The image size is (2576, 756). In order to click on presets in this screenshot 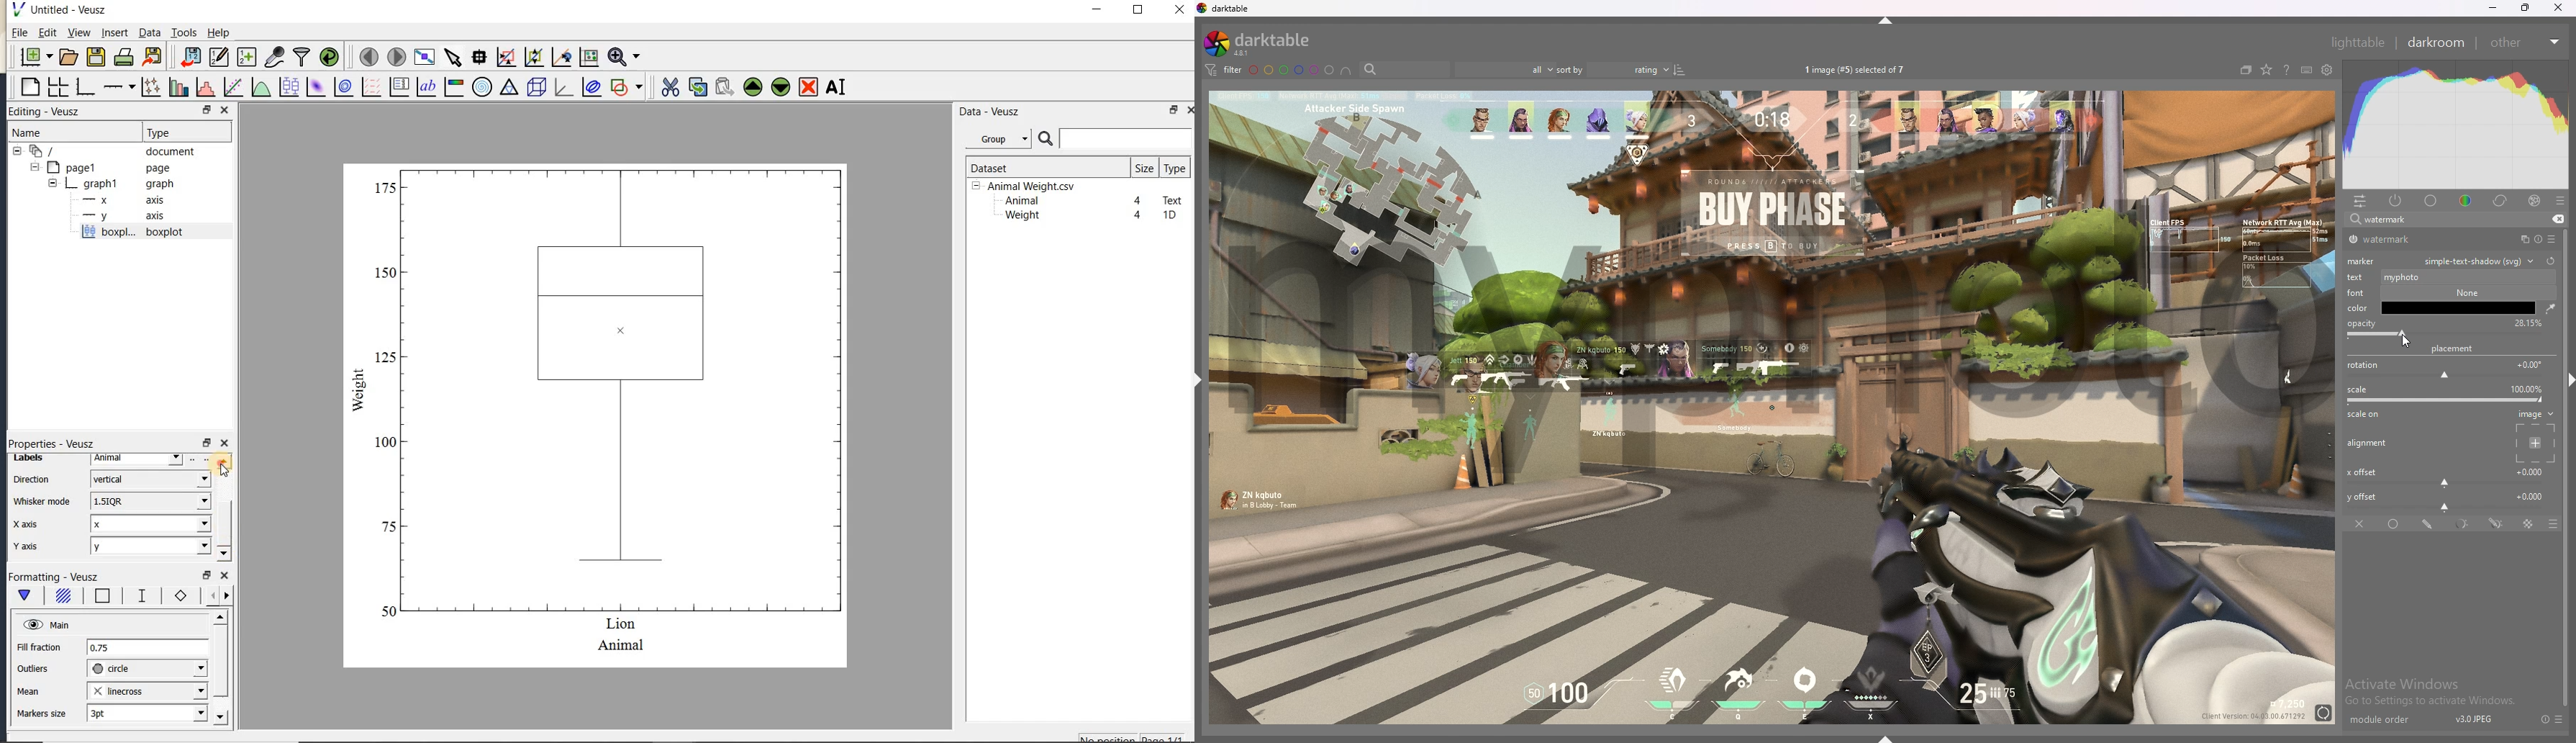, I will do `click(2559, 719)`.